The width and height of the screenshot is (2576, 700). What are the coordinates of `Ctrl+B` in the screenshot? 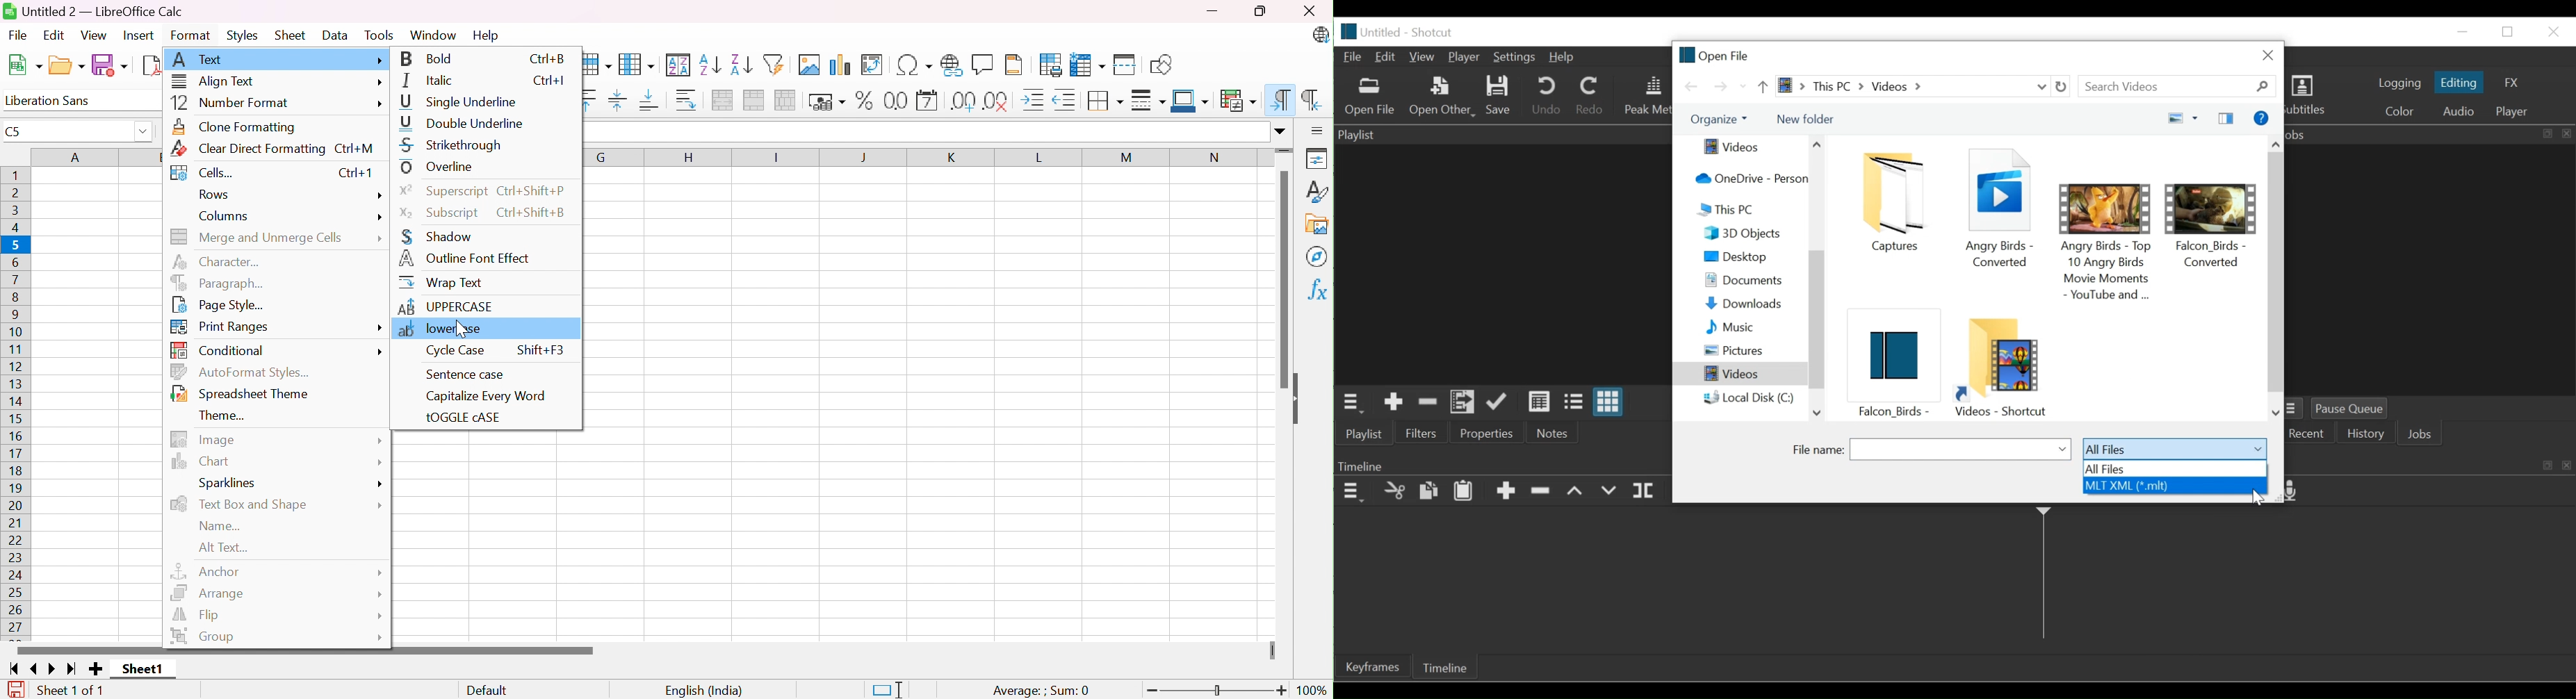 It's located at (548, 58).